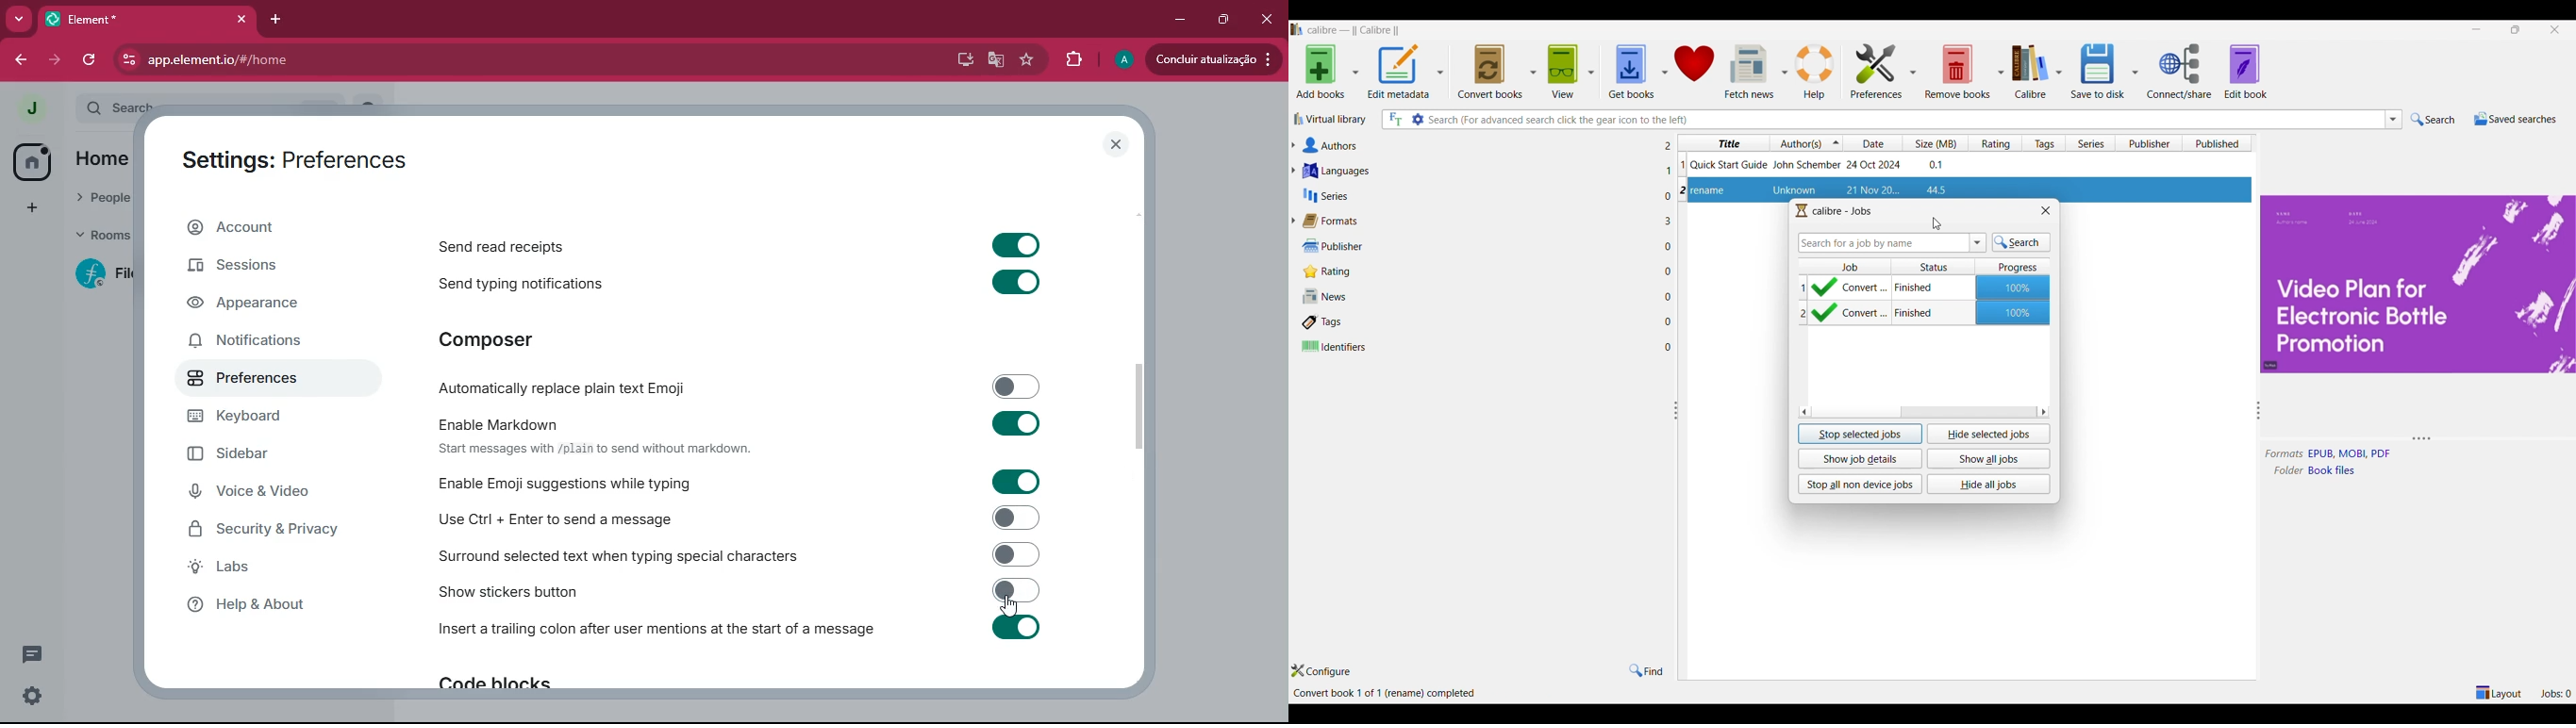 The image size is (2576, 728). I want to click on close, so click(1115, 146).